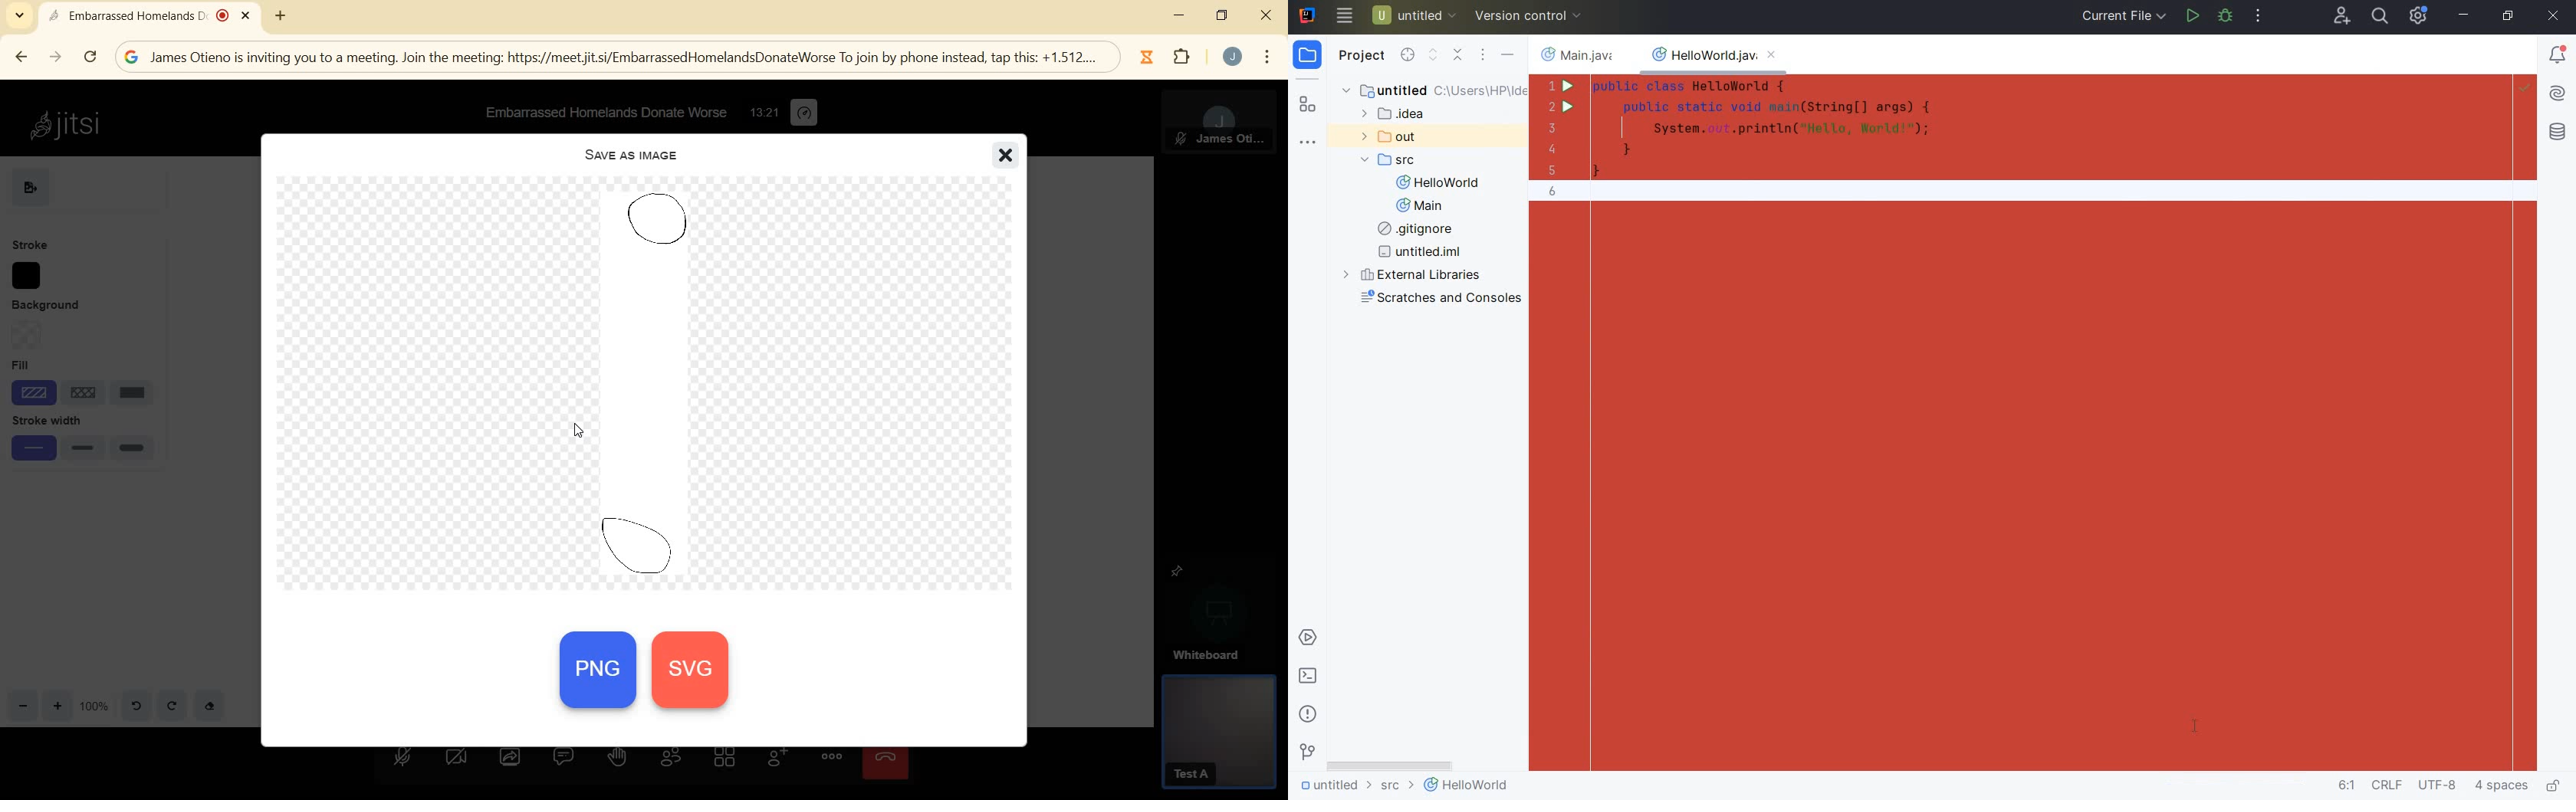 The height and width of the screenshot is (812, 2576). Describe the element at coordinates (689, 674) in the screenshot. I see `svg` at that location.